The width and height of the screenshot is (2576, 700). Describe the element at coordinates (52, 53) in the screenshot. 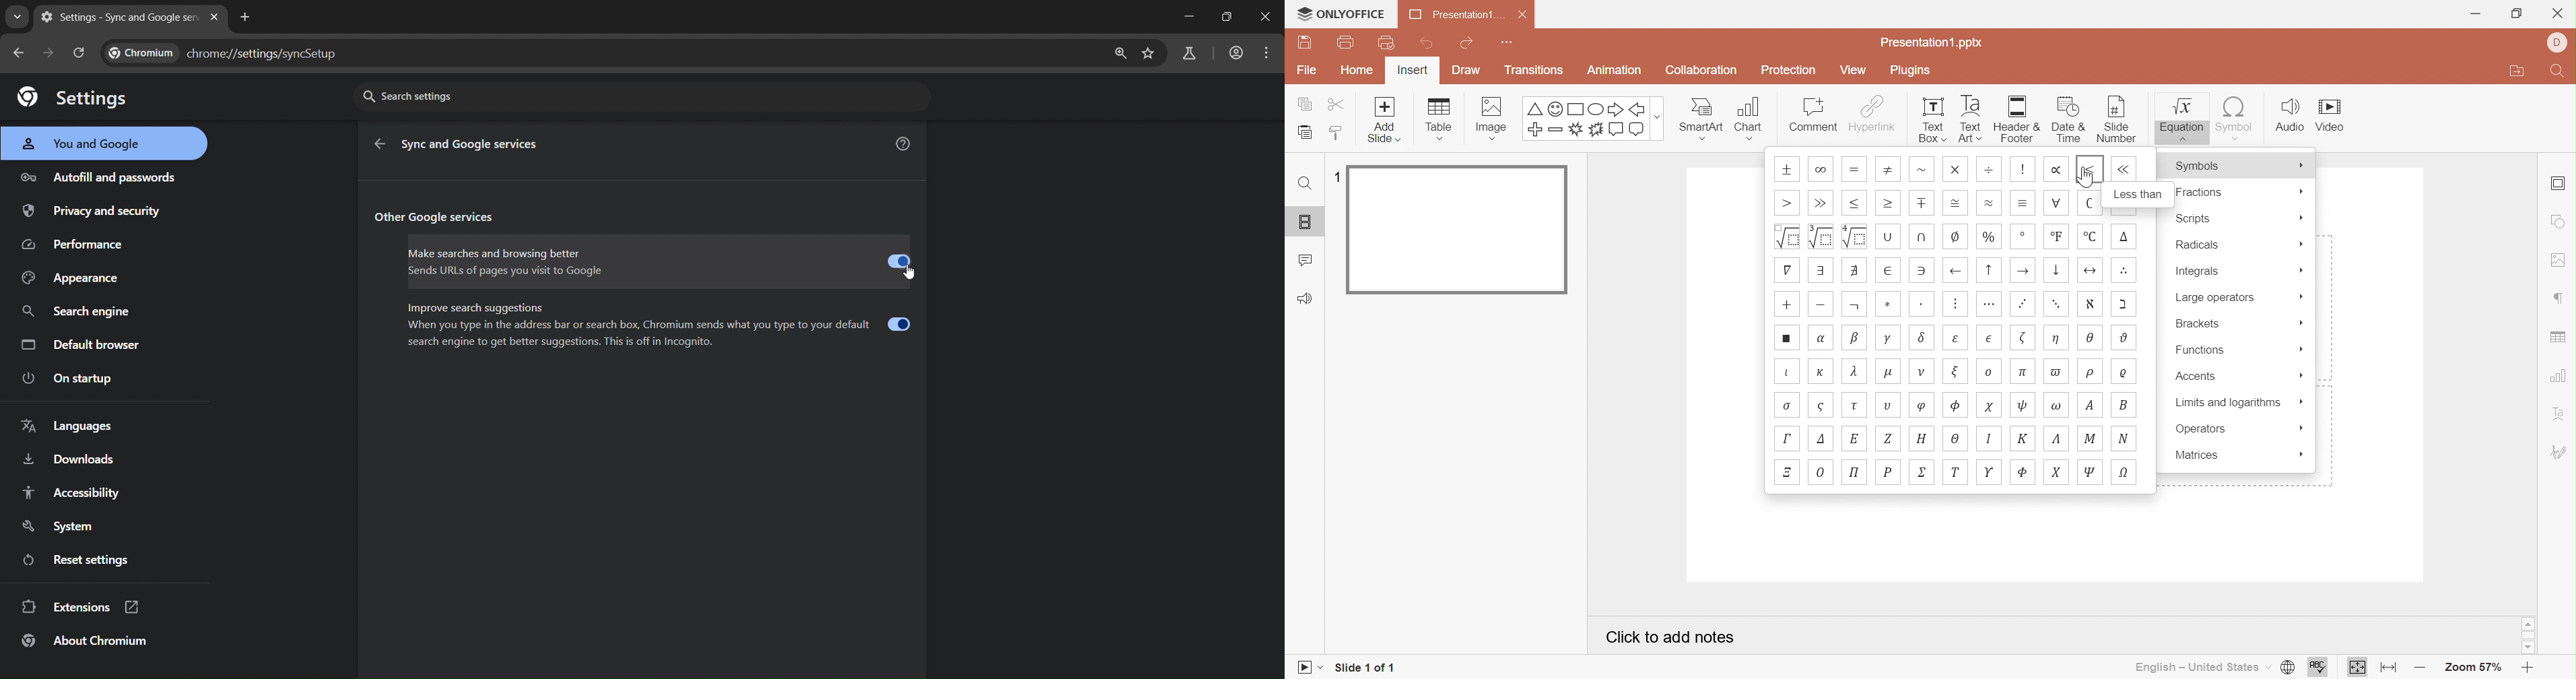

I see `go forward one page` at that location.